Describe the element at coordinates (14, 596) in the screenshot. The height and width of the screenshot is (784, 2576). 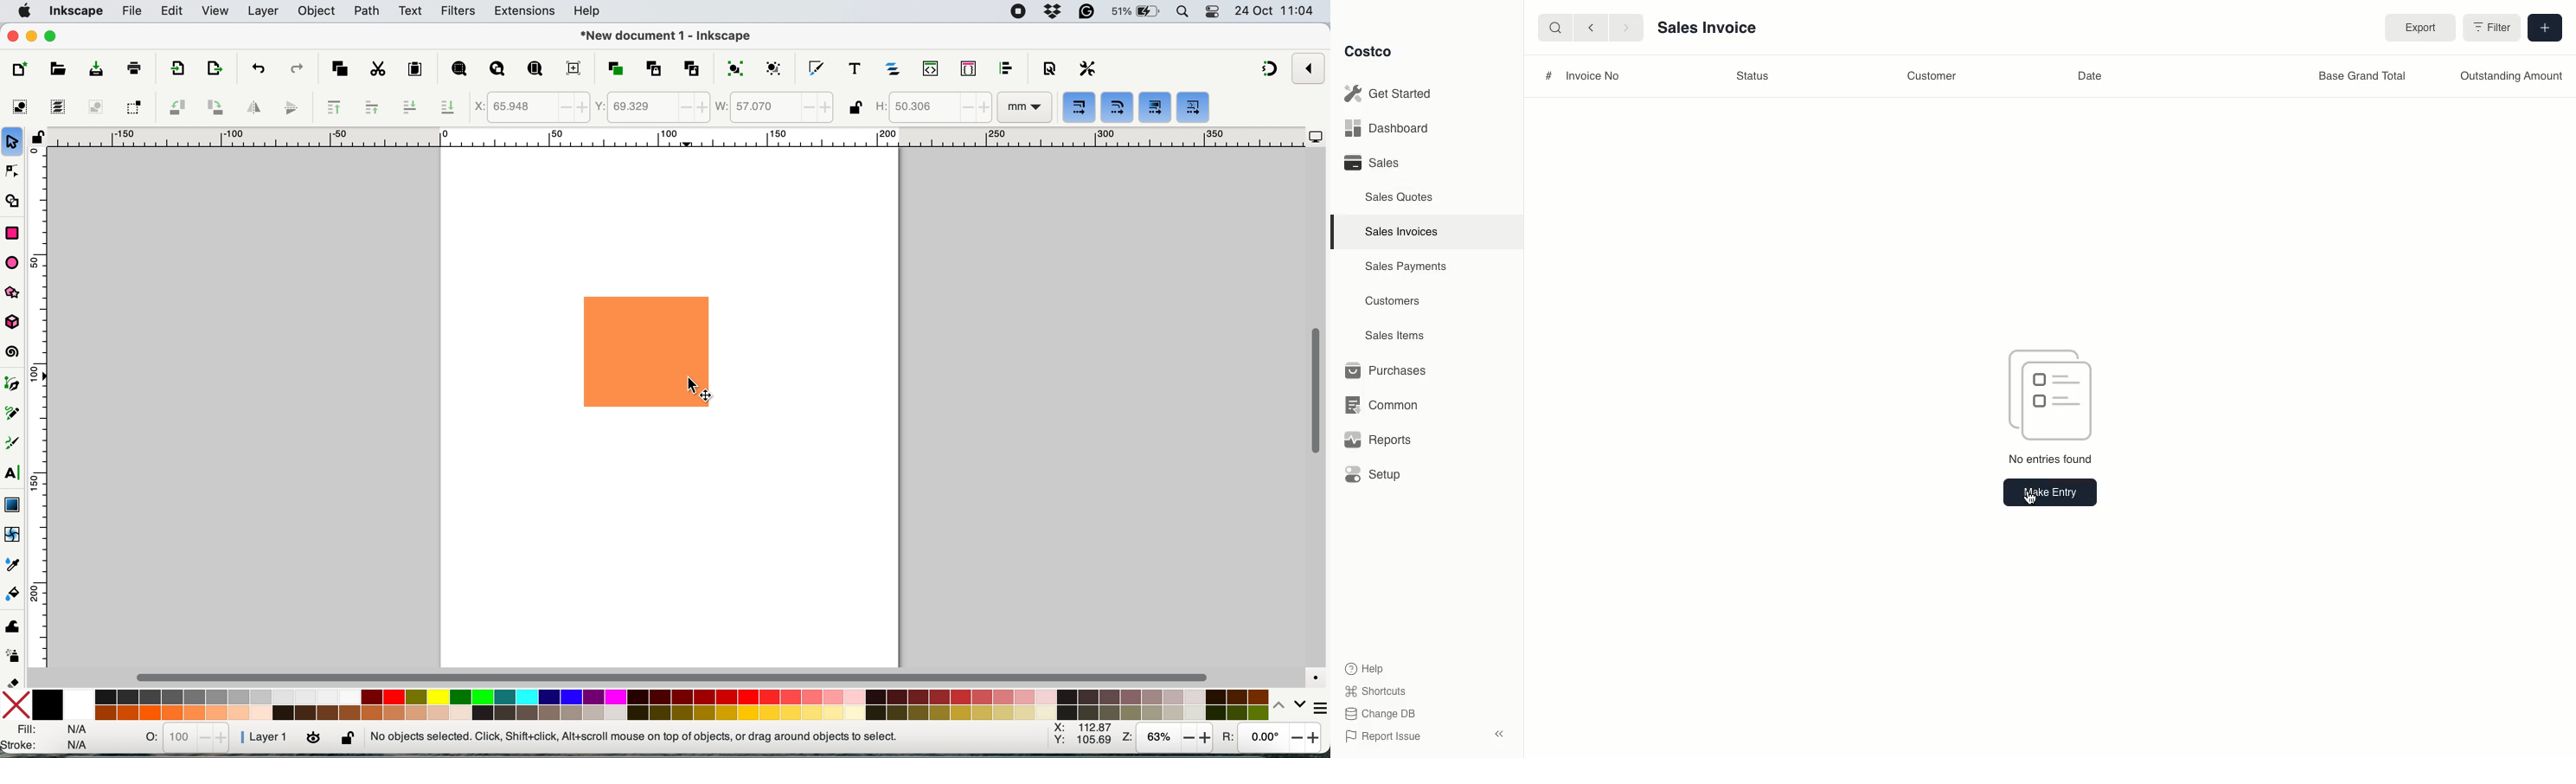
I see `paint bucket tool` at that location.